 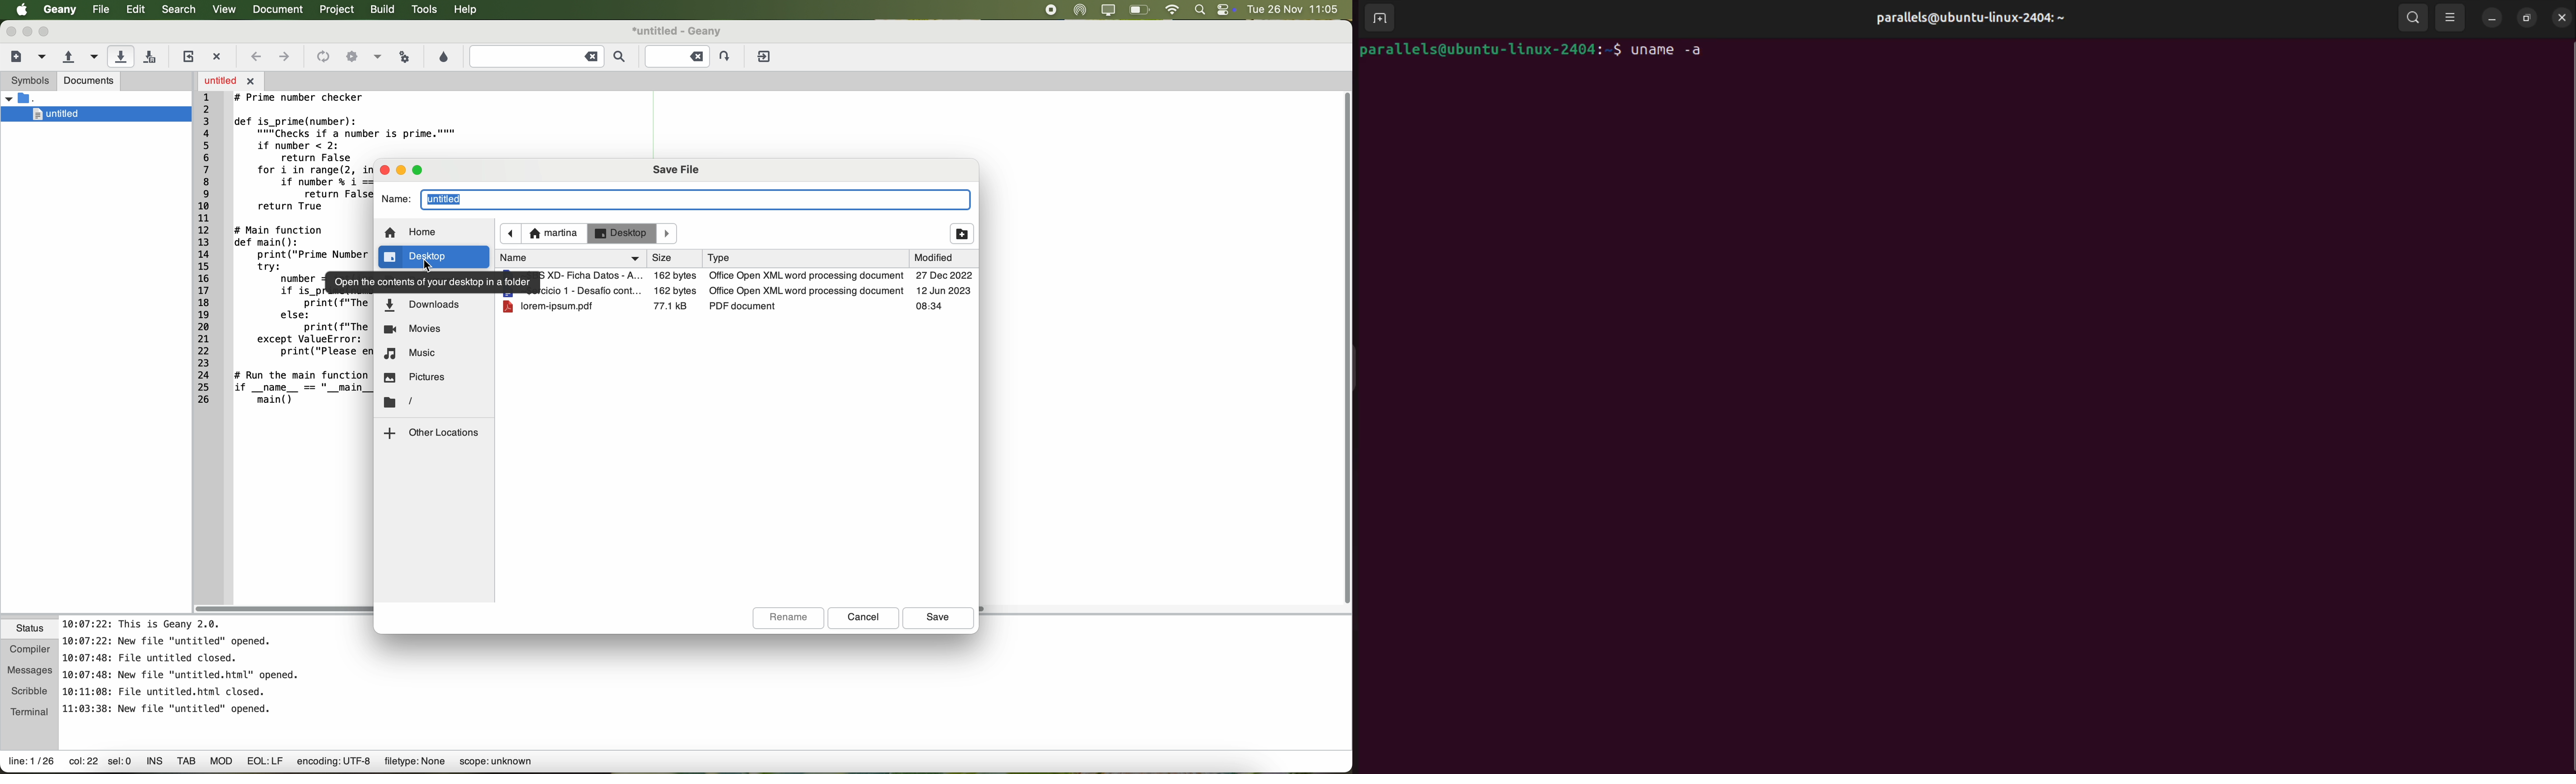 I want to click on save button, so click(x=938, y=619).